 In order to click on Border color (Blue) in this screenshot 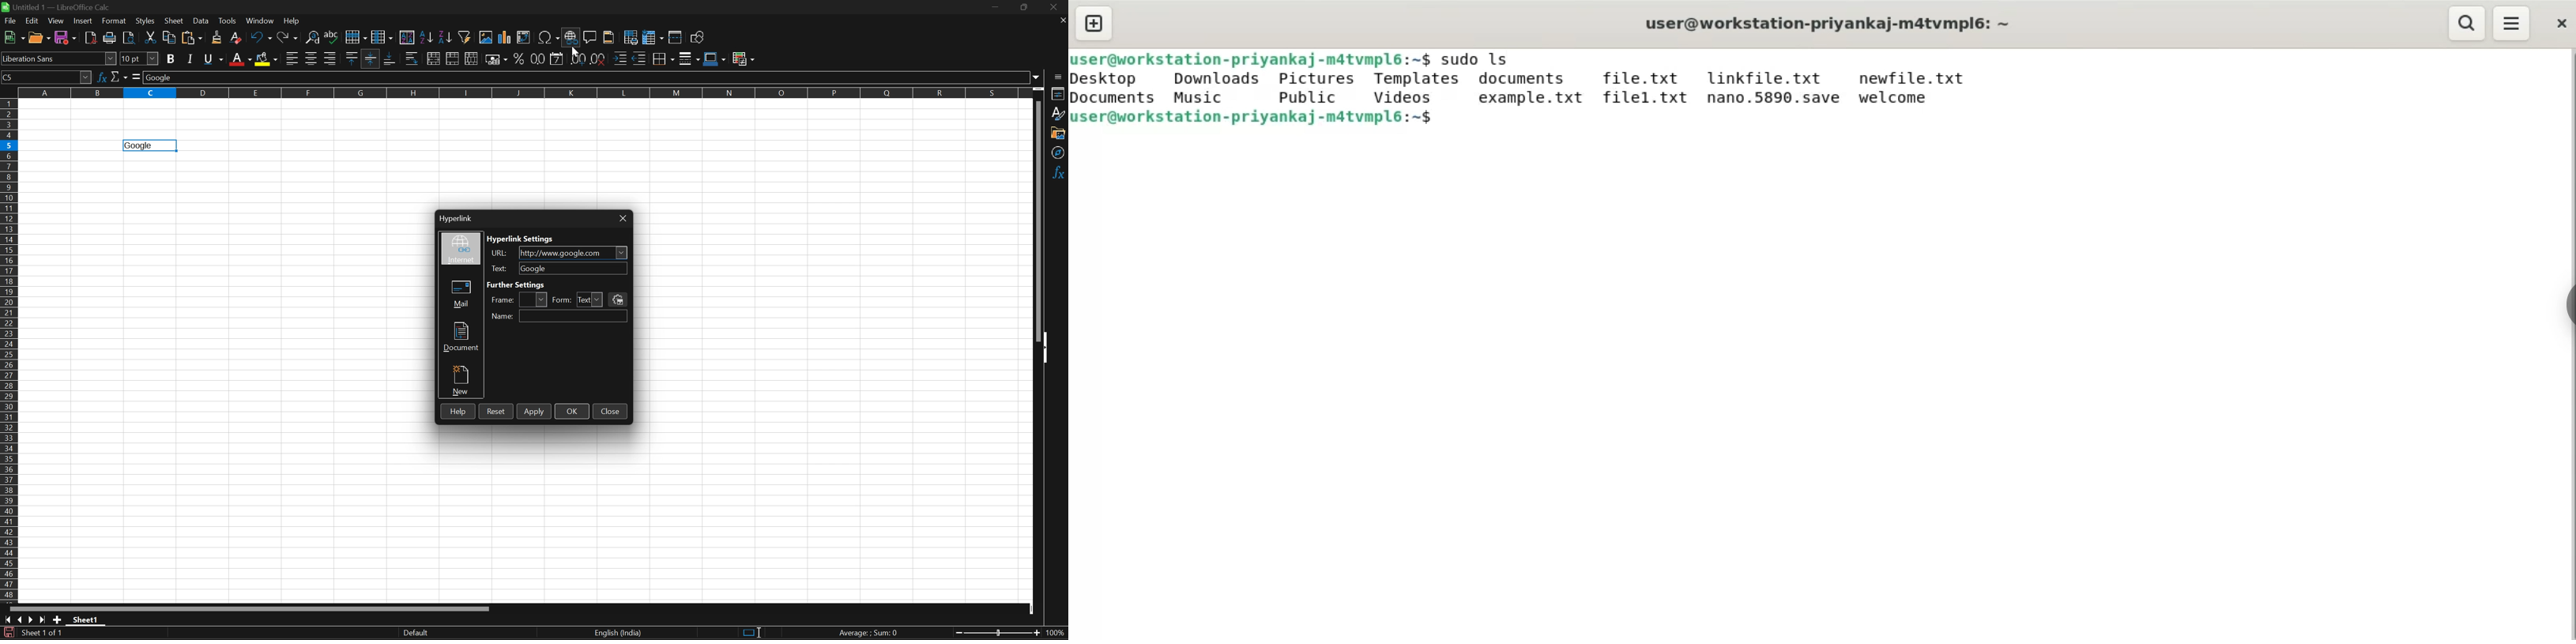, I will do `click(716, 58)`.